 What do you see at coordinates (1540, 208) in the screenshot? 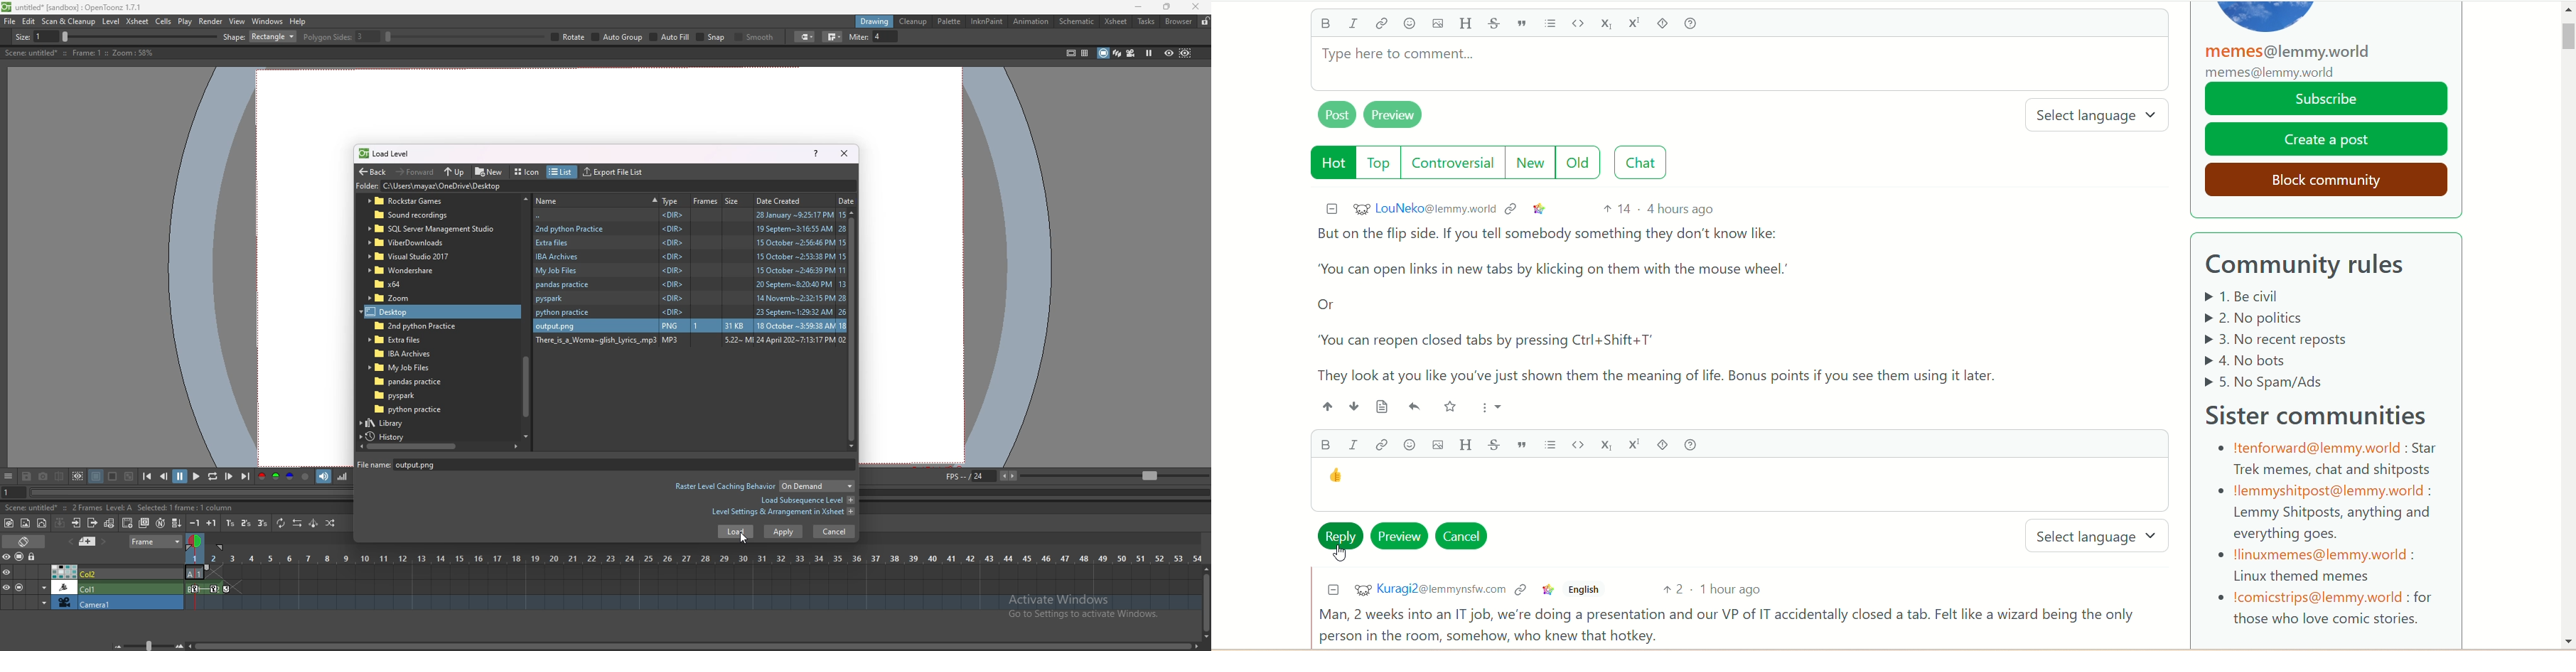
I see `link` at bounding box center [1540, 208].